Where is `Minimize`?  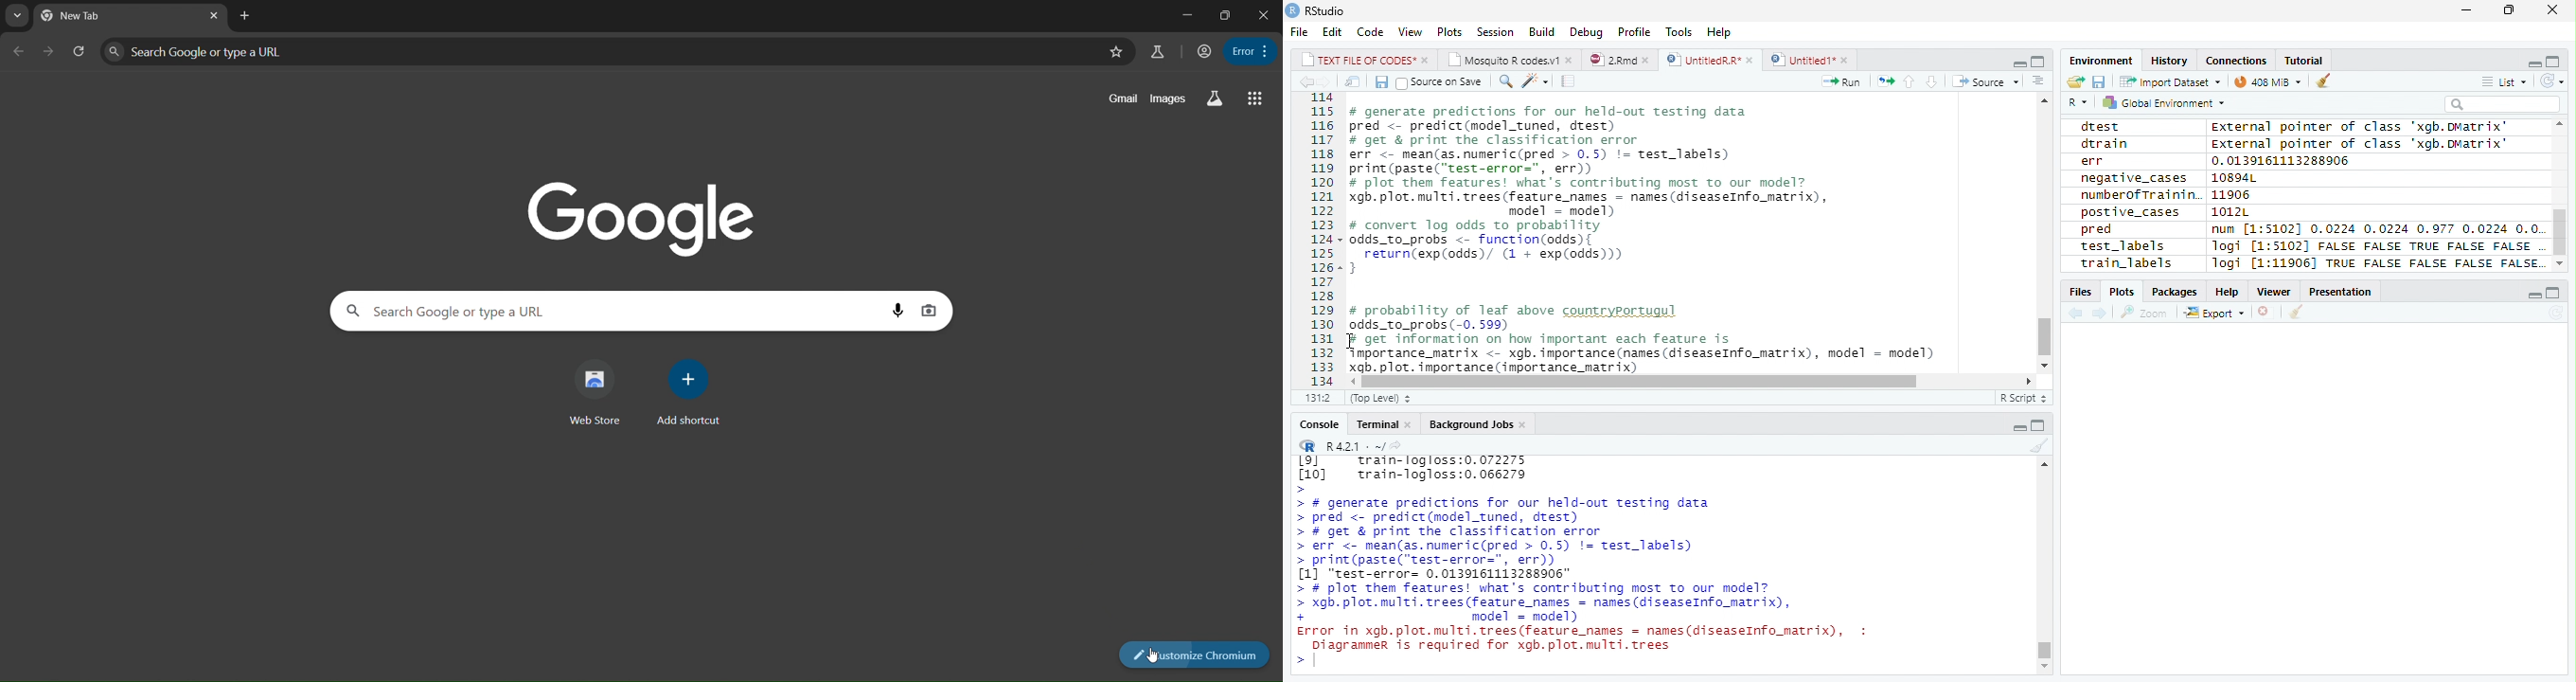 Minimize is located at coordinates (2016, 62).